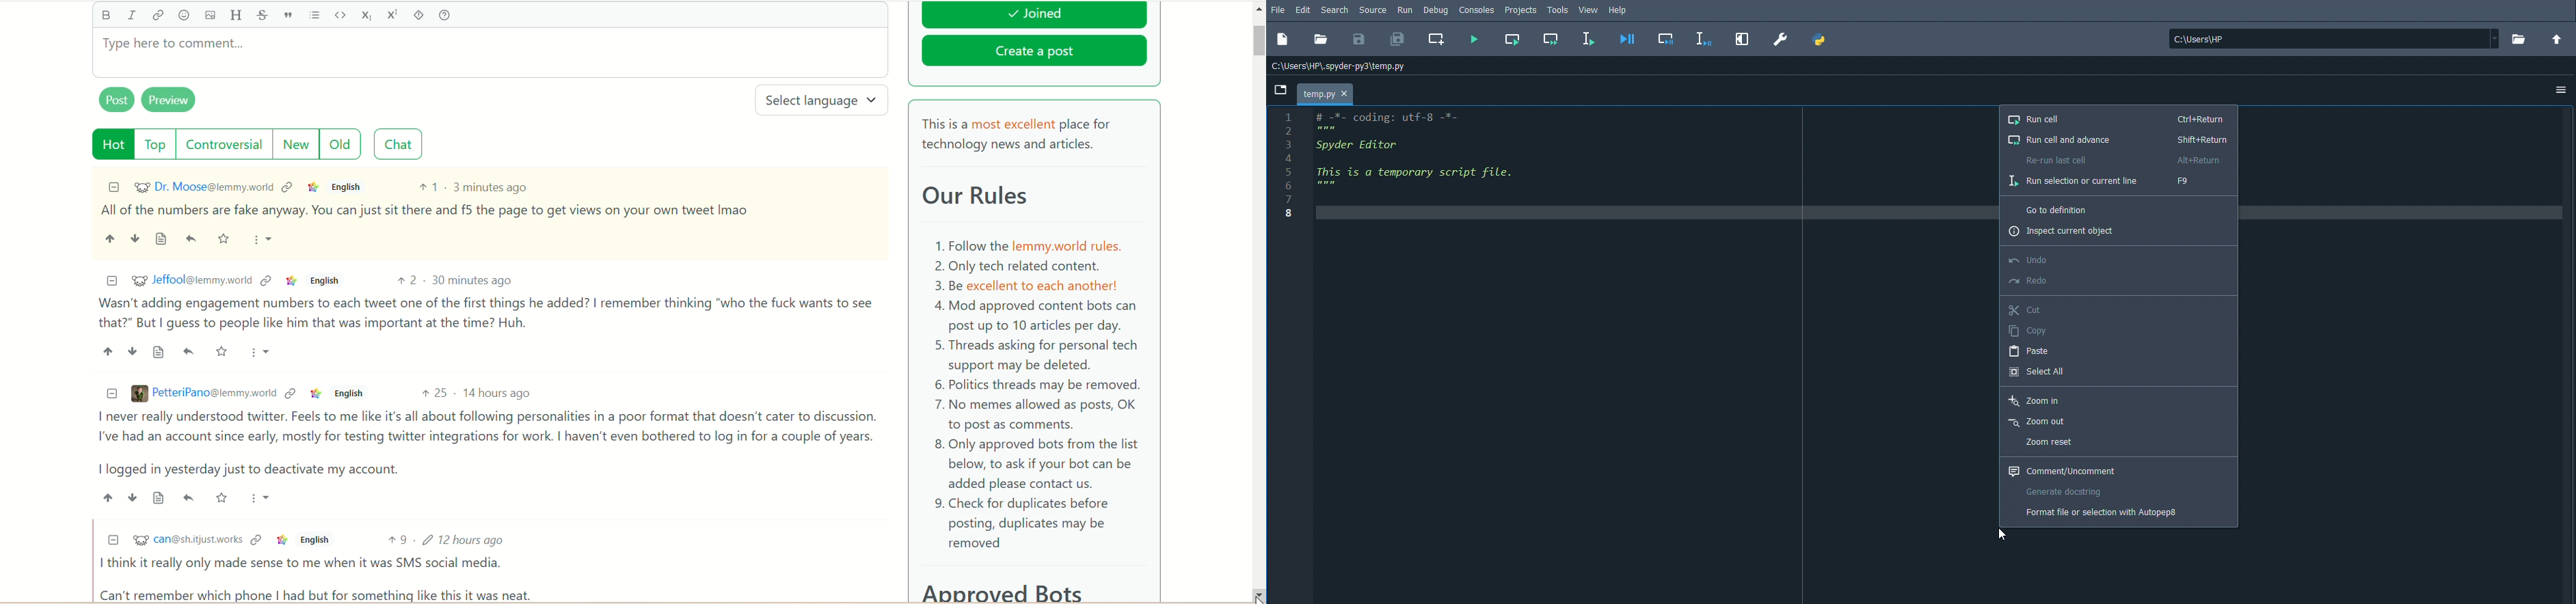  I want to click on Source, so click(162, 239).